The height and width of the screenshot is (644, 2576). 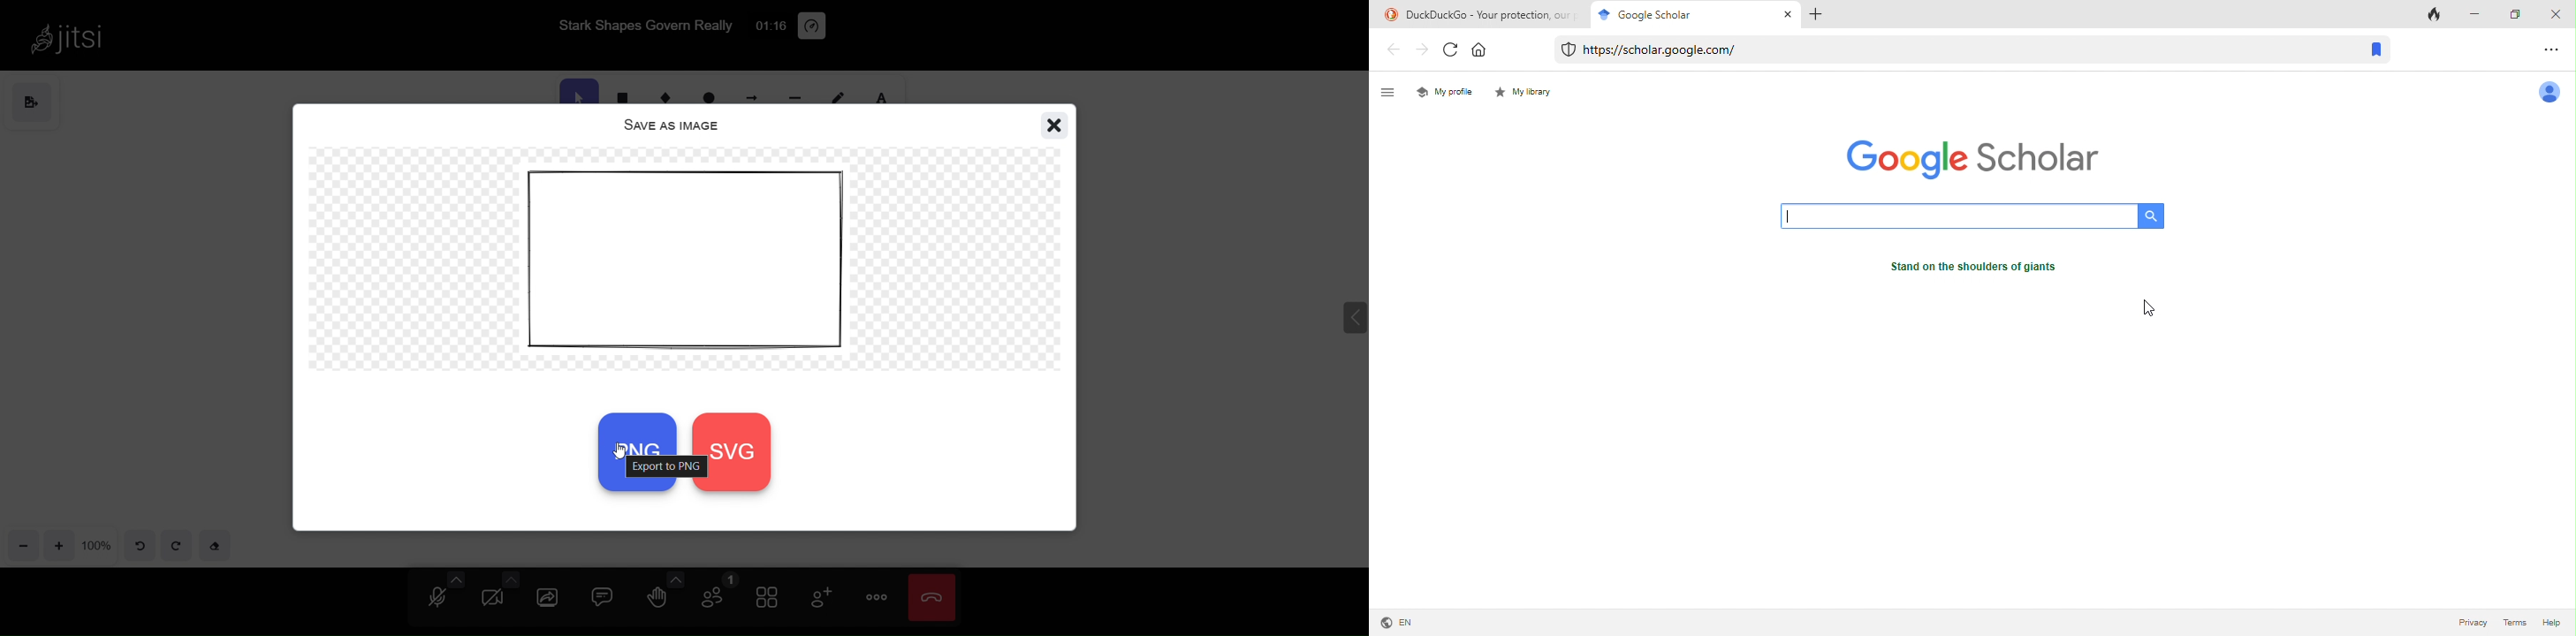 I want to click on minimize, so click(x=2476, y=13).